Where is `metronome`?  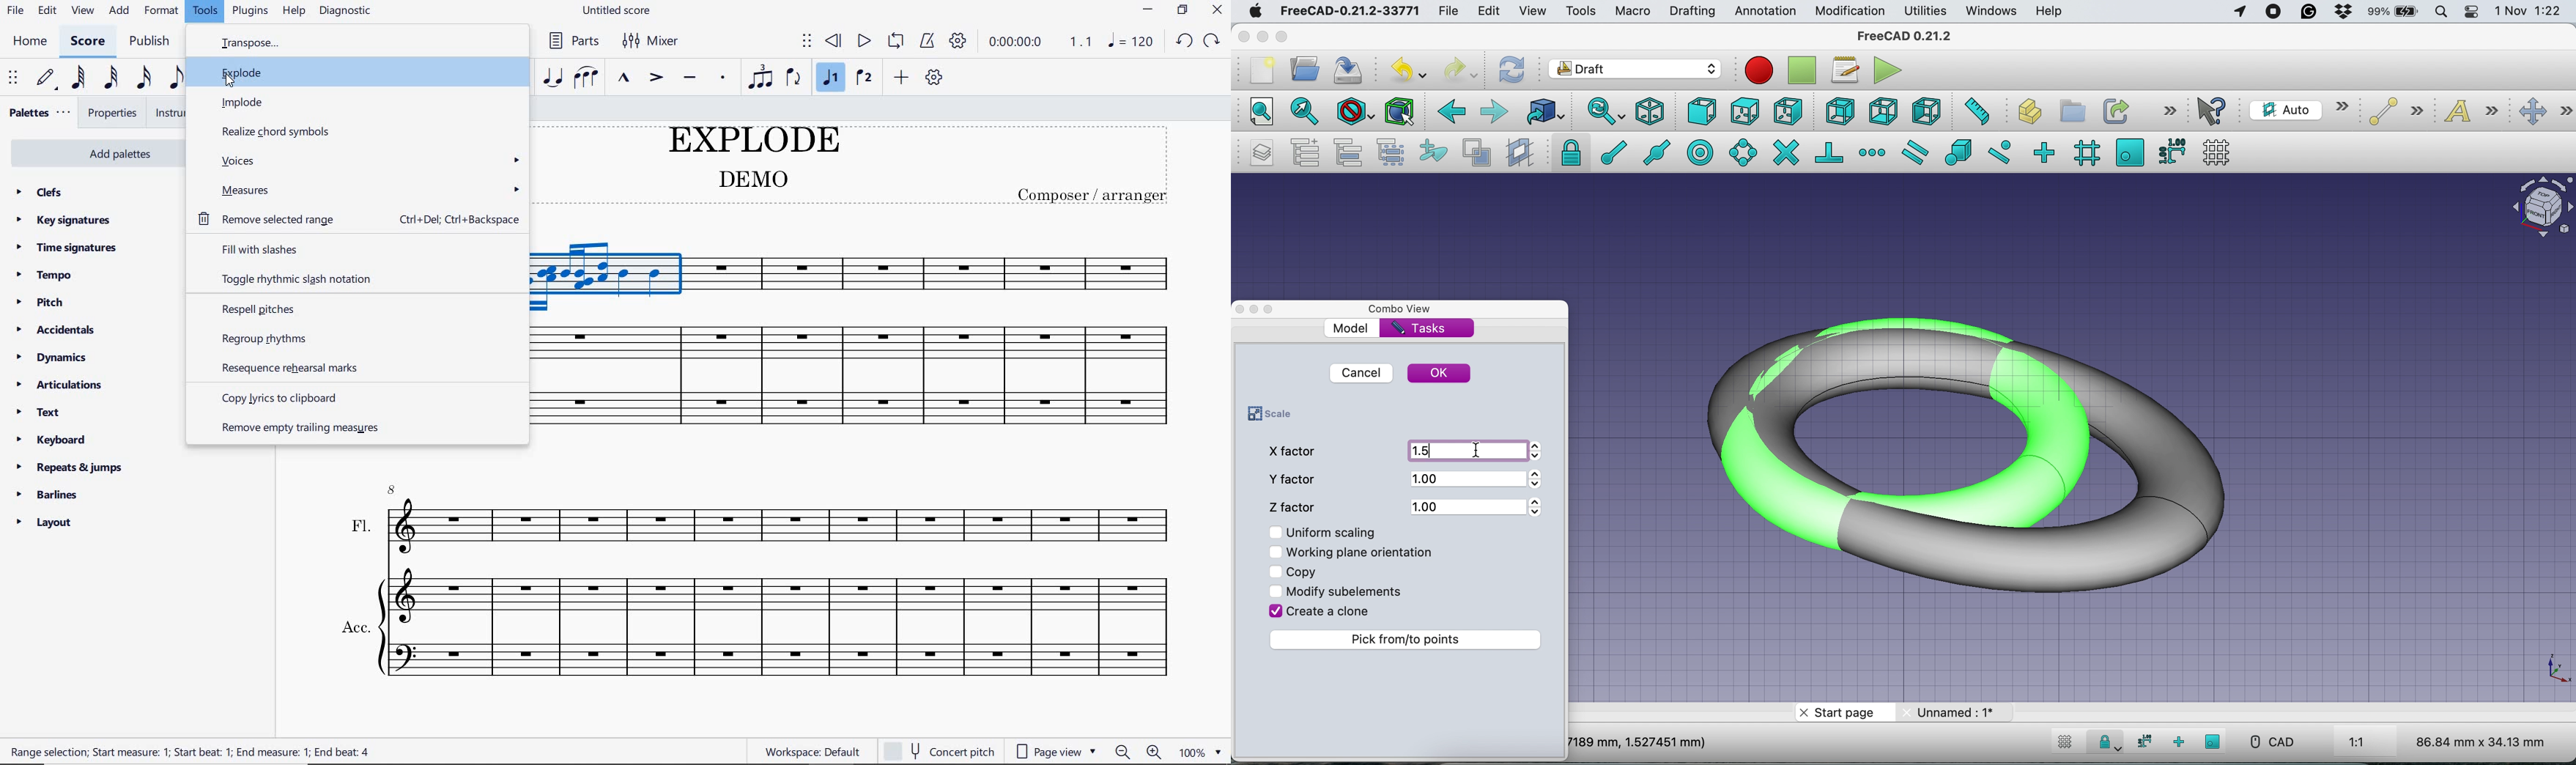 metronome is located at coordinates (927, 40).